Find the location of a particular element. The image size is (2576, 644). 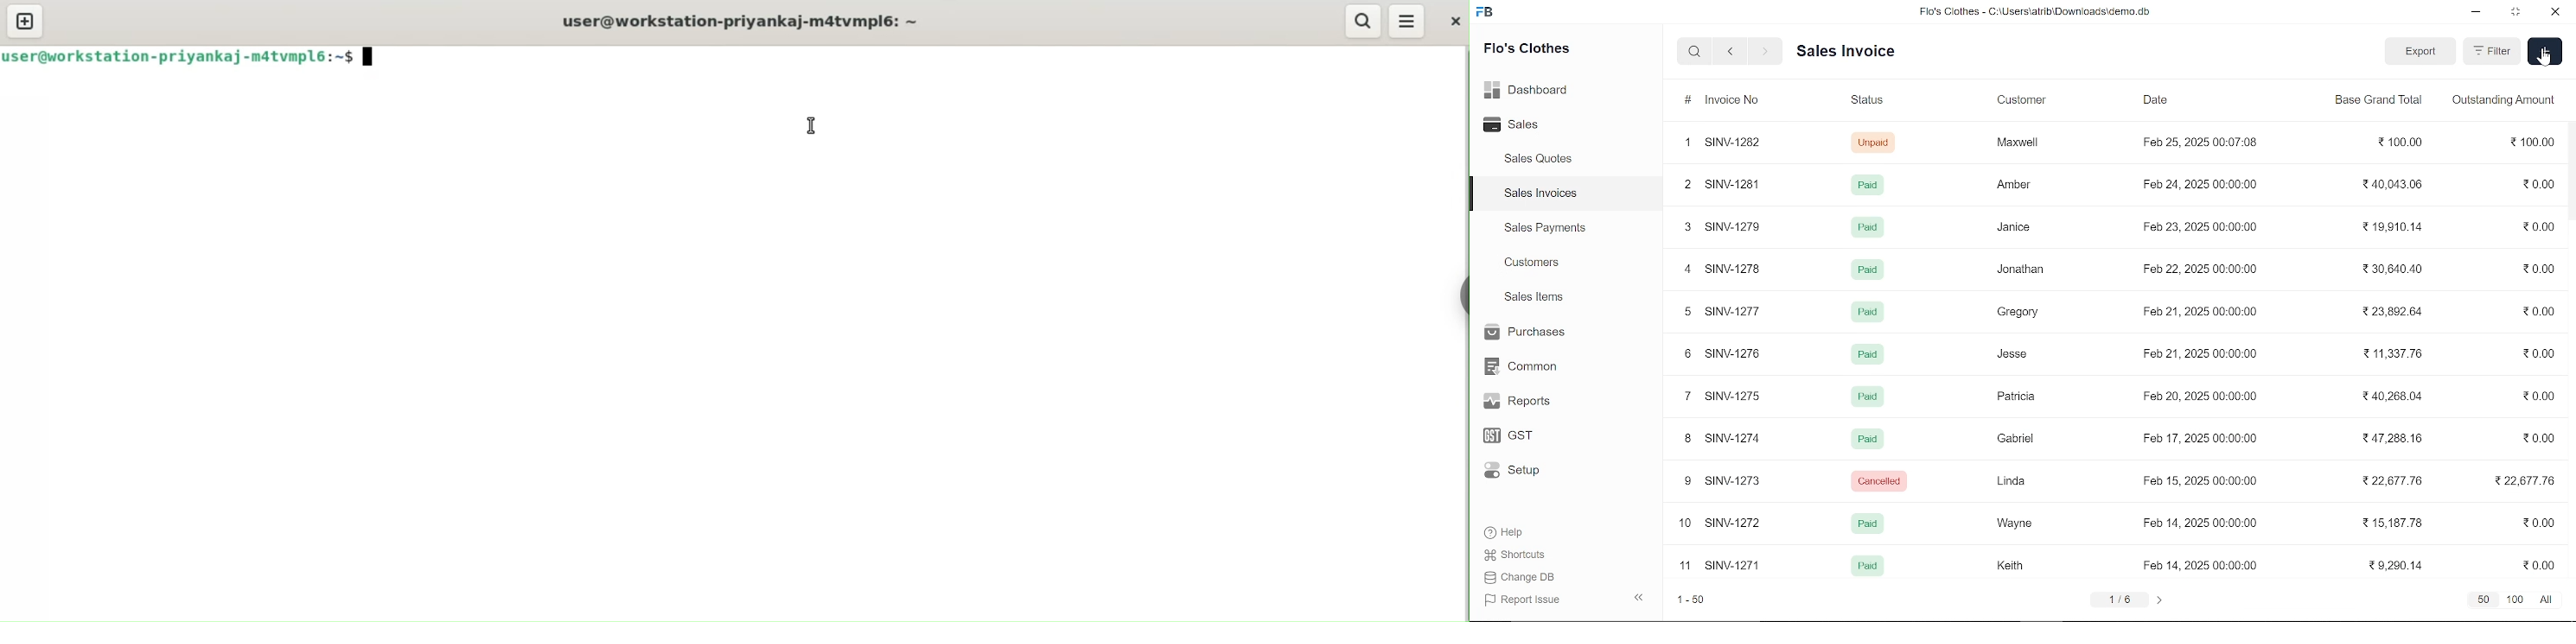

1/6 is located at coordinates (2120, 601).